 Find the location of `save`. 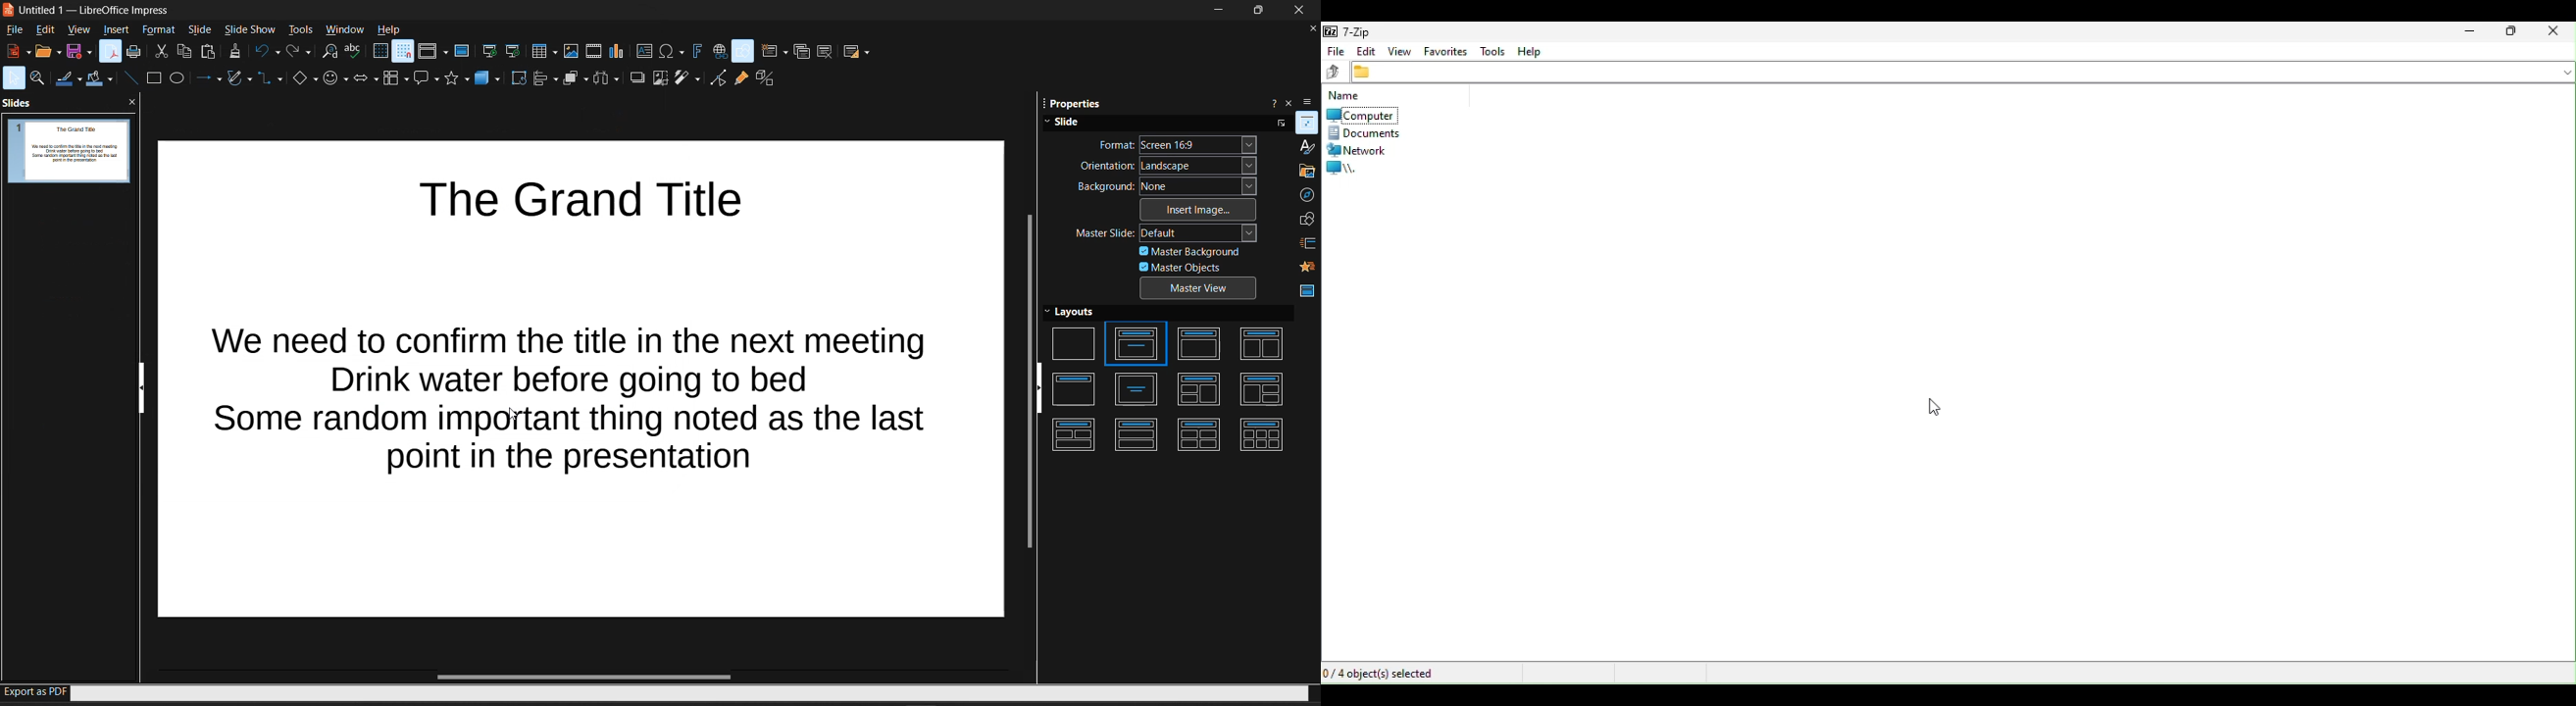

save is located at coordinates (78, 52).